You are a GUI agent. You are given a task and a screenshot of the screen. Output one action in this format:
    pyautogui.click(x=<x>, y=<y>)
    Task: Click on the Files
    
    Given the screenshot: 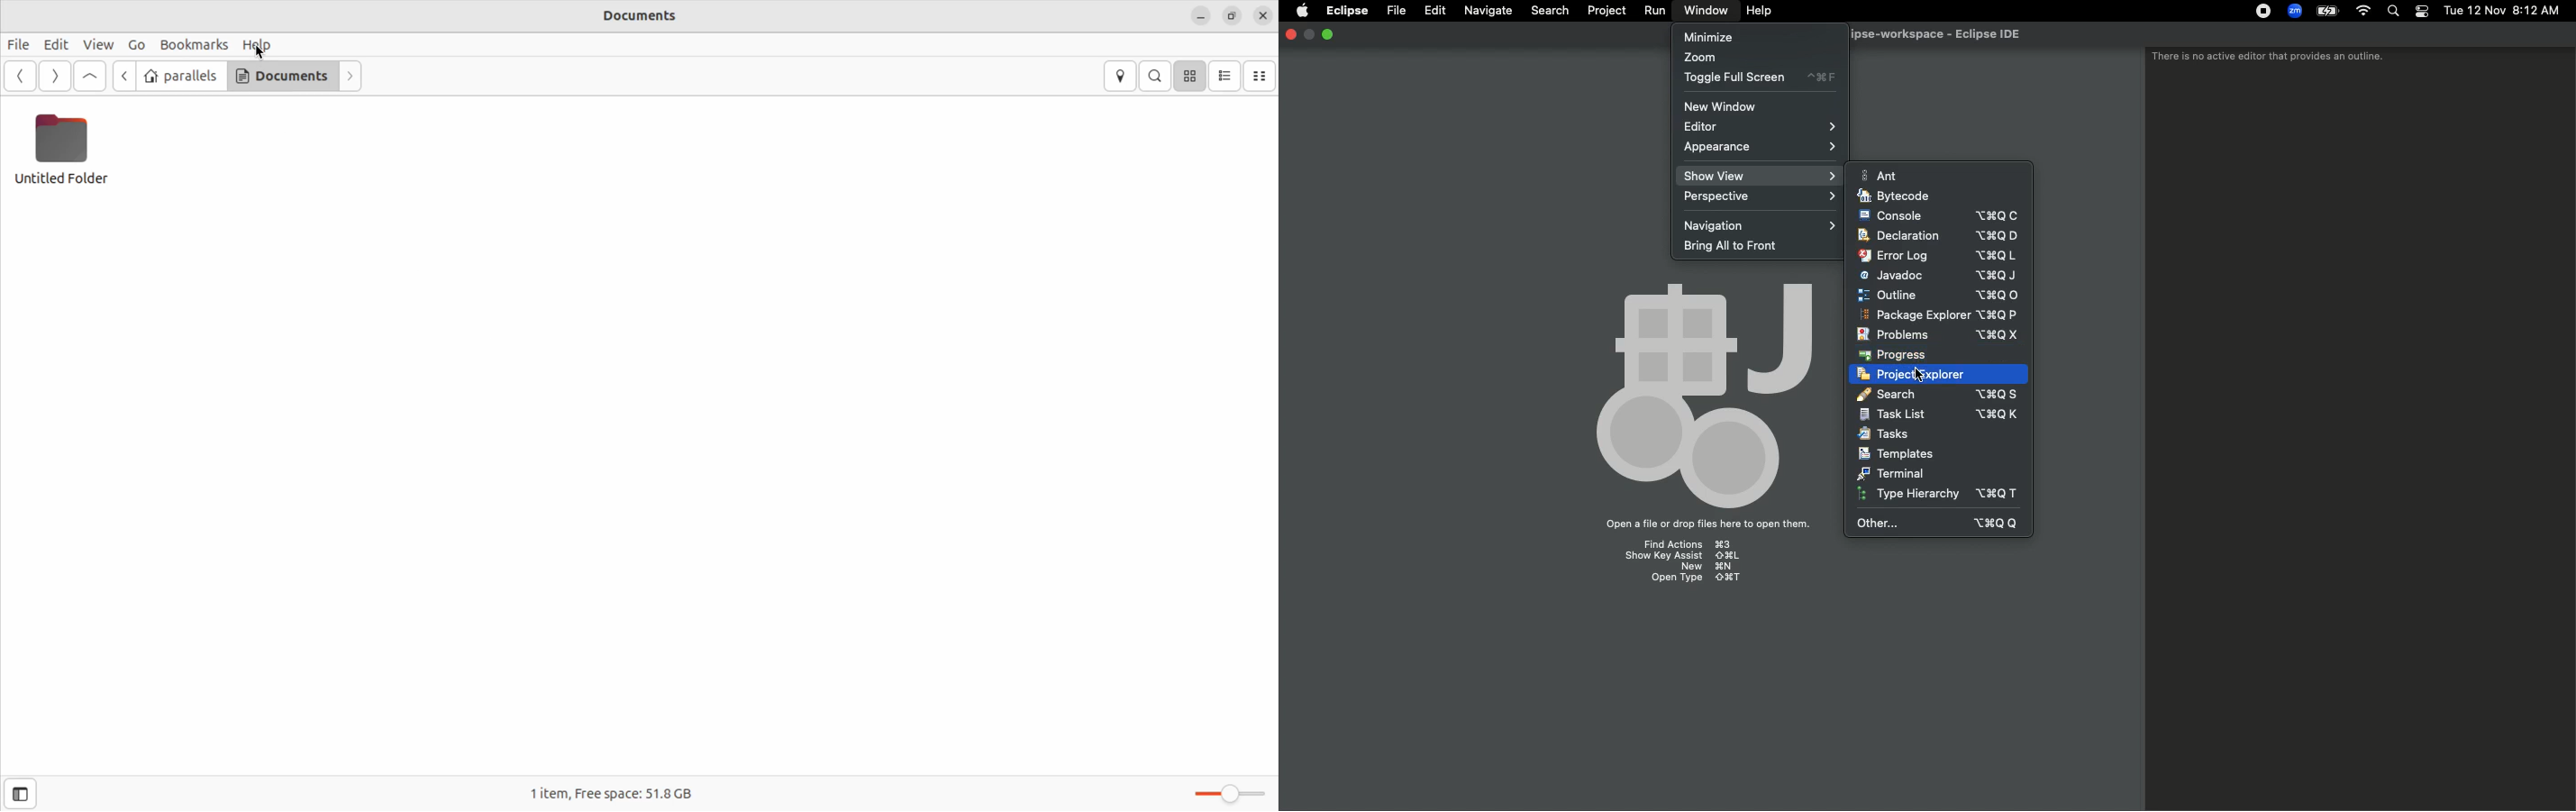 What is the action you would take?
    pyautogui.click(x=21, y=46)
    